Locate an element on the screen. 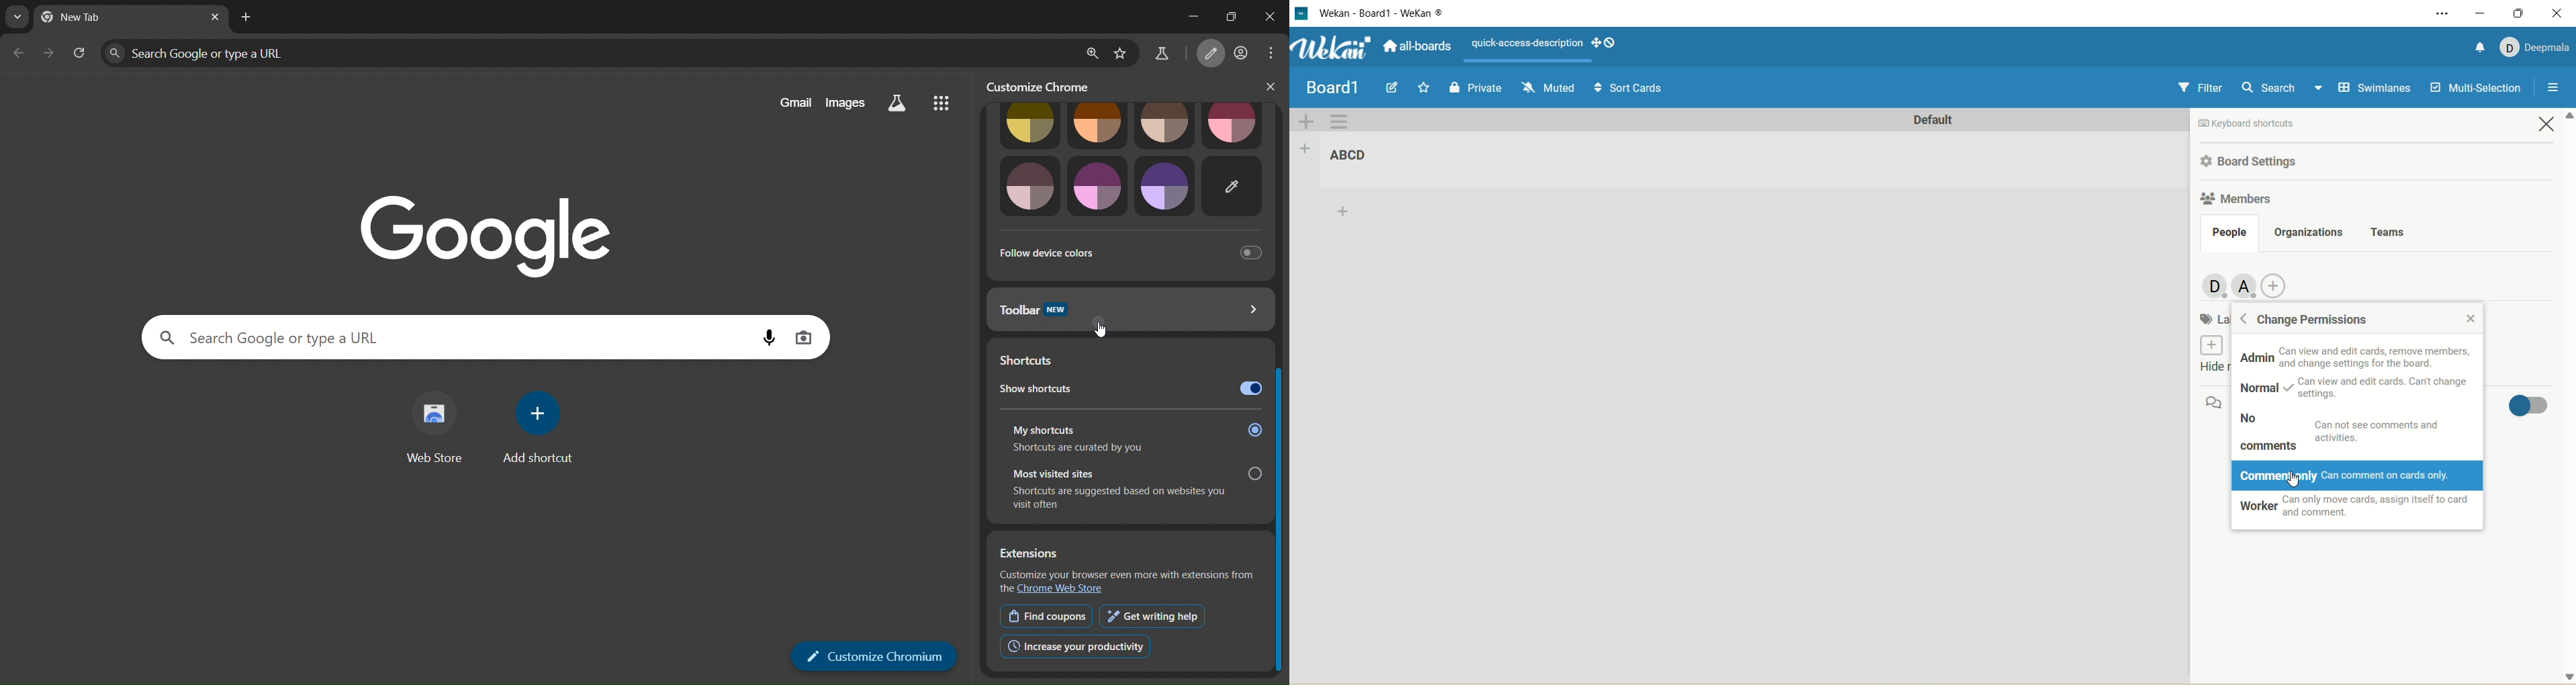 Image resolution: width=2576 pixels, height=700 pixels. text is located at coordinates (2373, 356).